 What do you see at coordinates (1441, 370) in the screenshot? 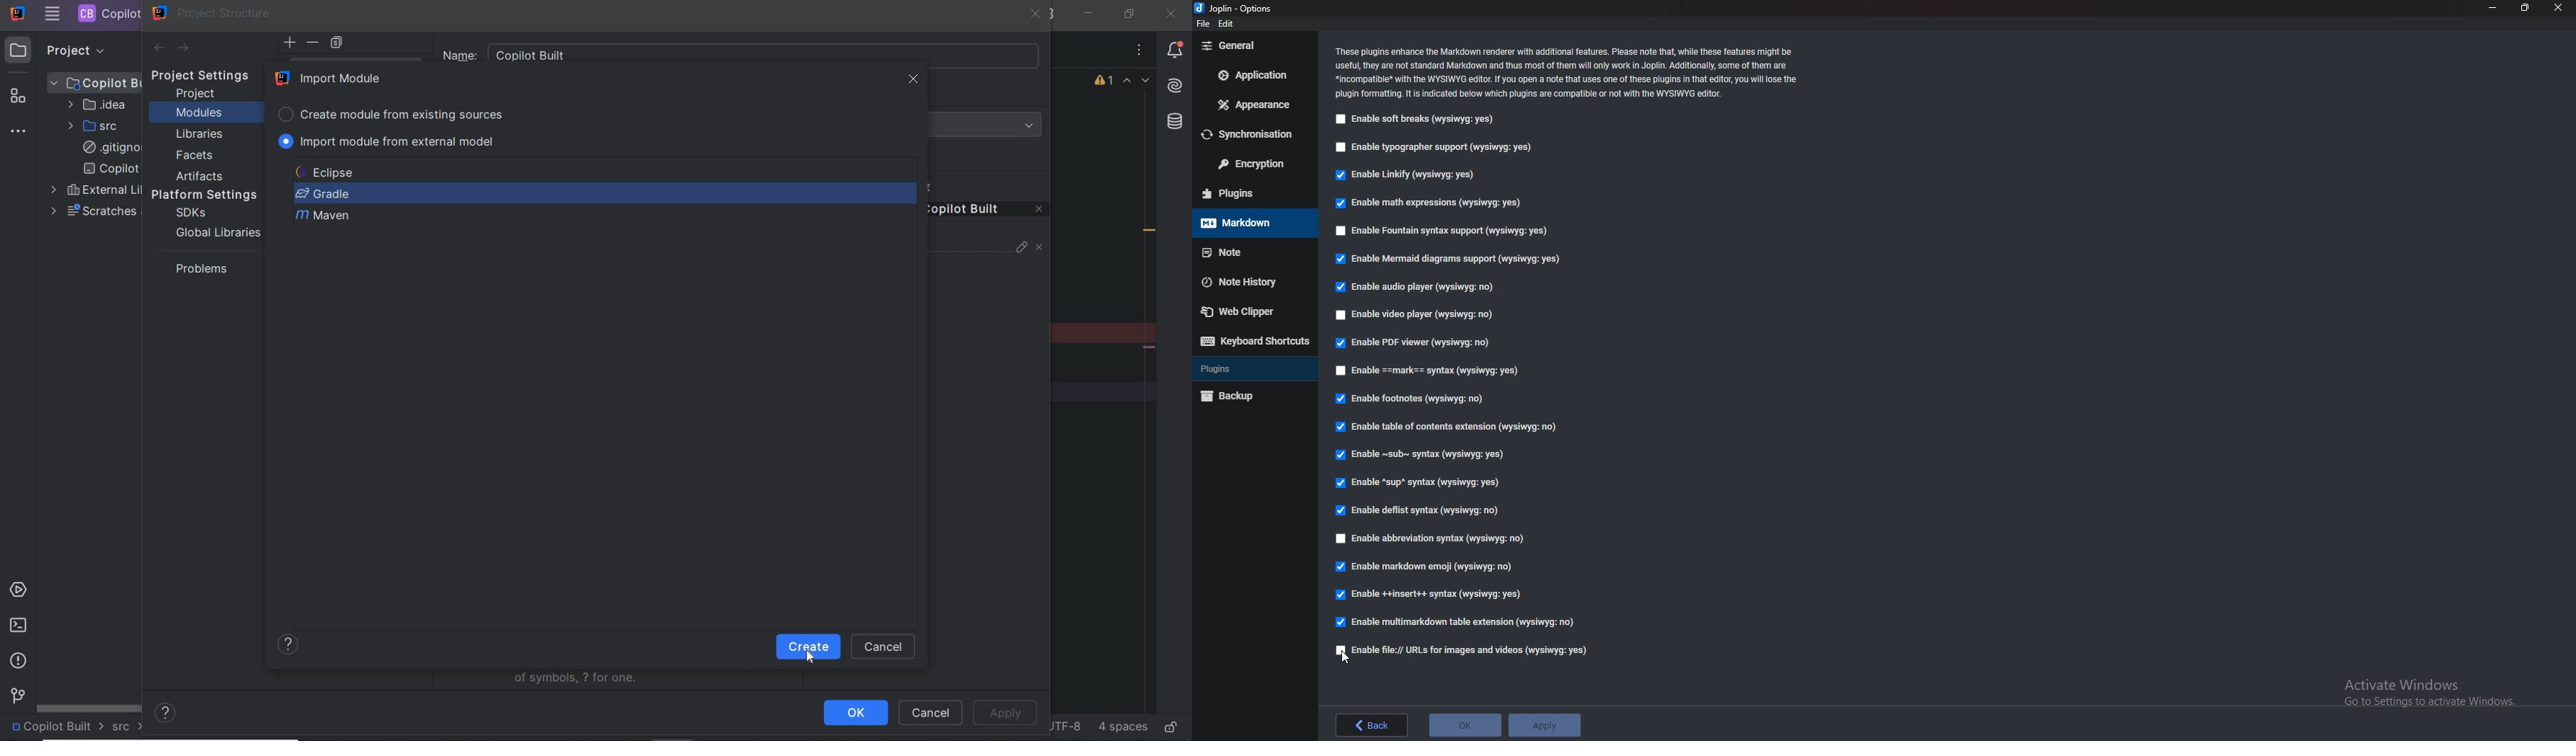
I see `enable Mark syntax` at bounding box center [1441, 370].